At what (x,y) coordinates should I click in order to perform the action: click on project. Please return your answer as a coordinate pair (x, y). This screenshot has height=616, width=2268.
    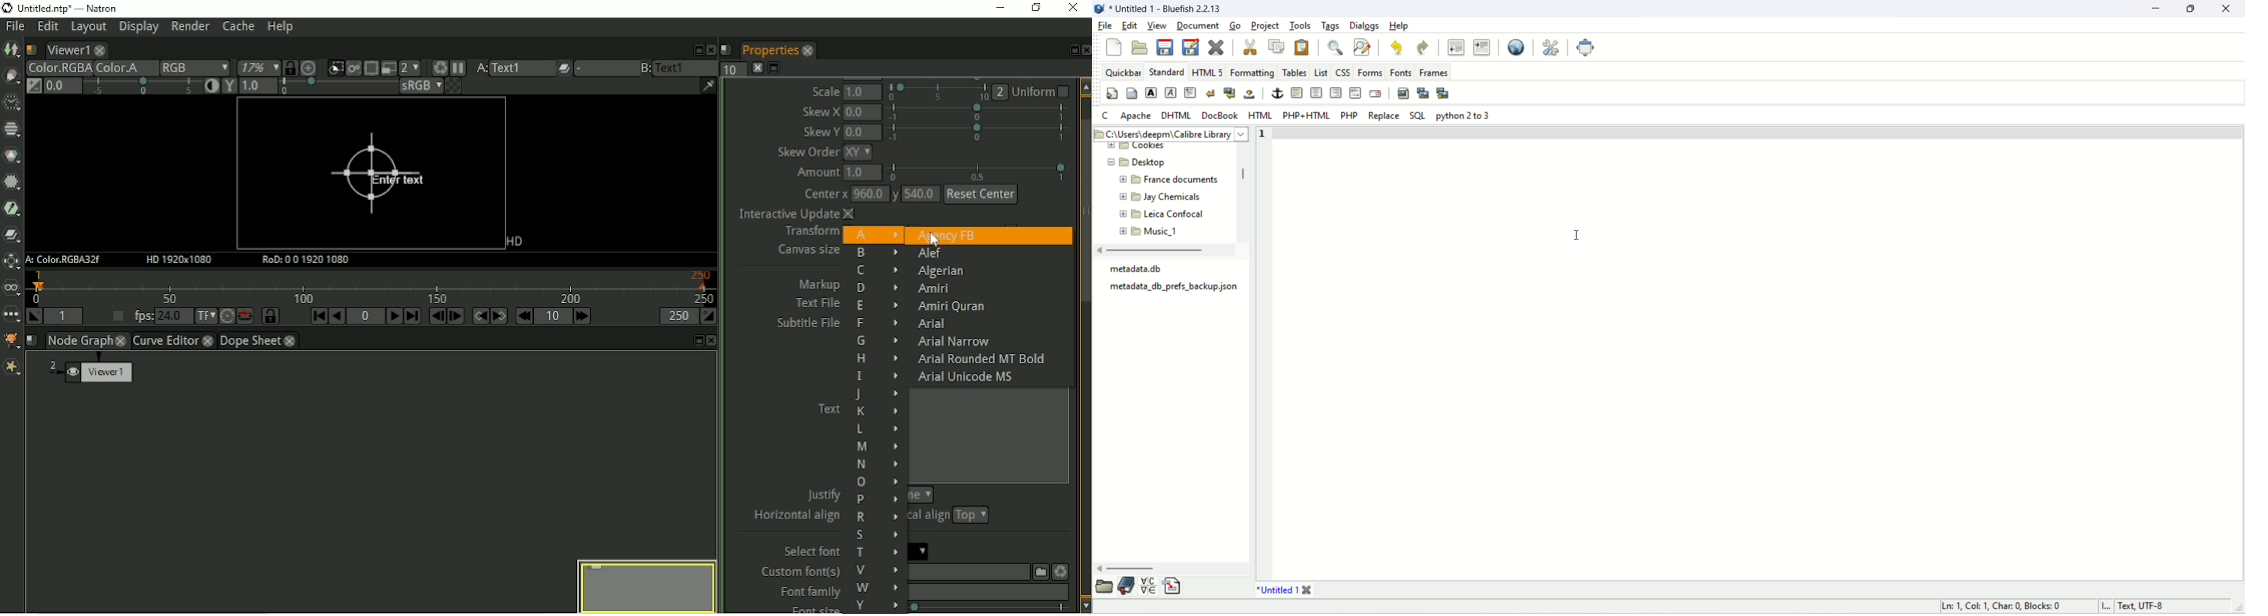
    Looking at the image, I should click on (1267, 26).